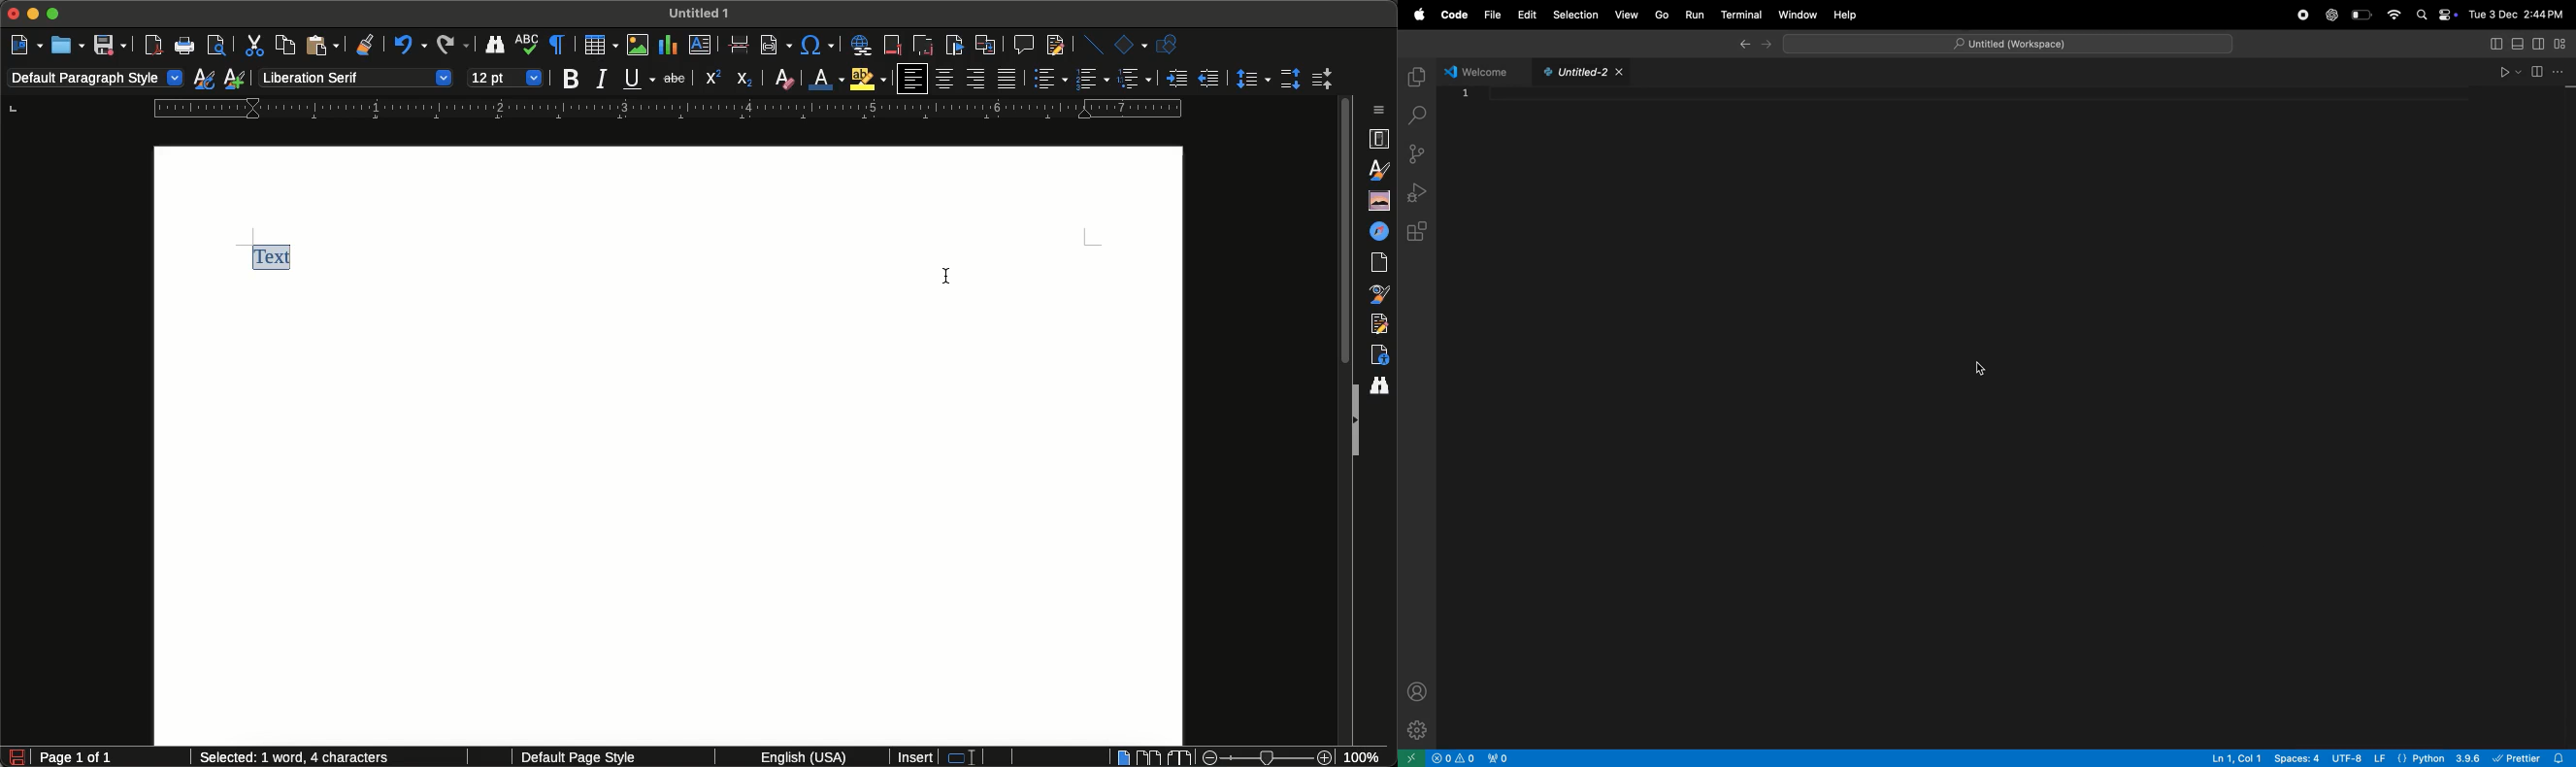 This screenshot has height=784, width=2576. What do you see at coordinates (1290, 78) in the screenshot?
I see `Increase paragraph spacing` at bounding box center [1290, 78].